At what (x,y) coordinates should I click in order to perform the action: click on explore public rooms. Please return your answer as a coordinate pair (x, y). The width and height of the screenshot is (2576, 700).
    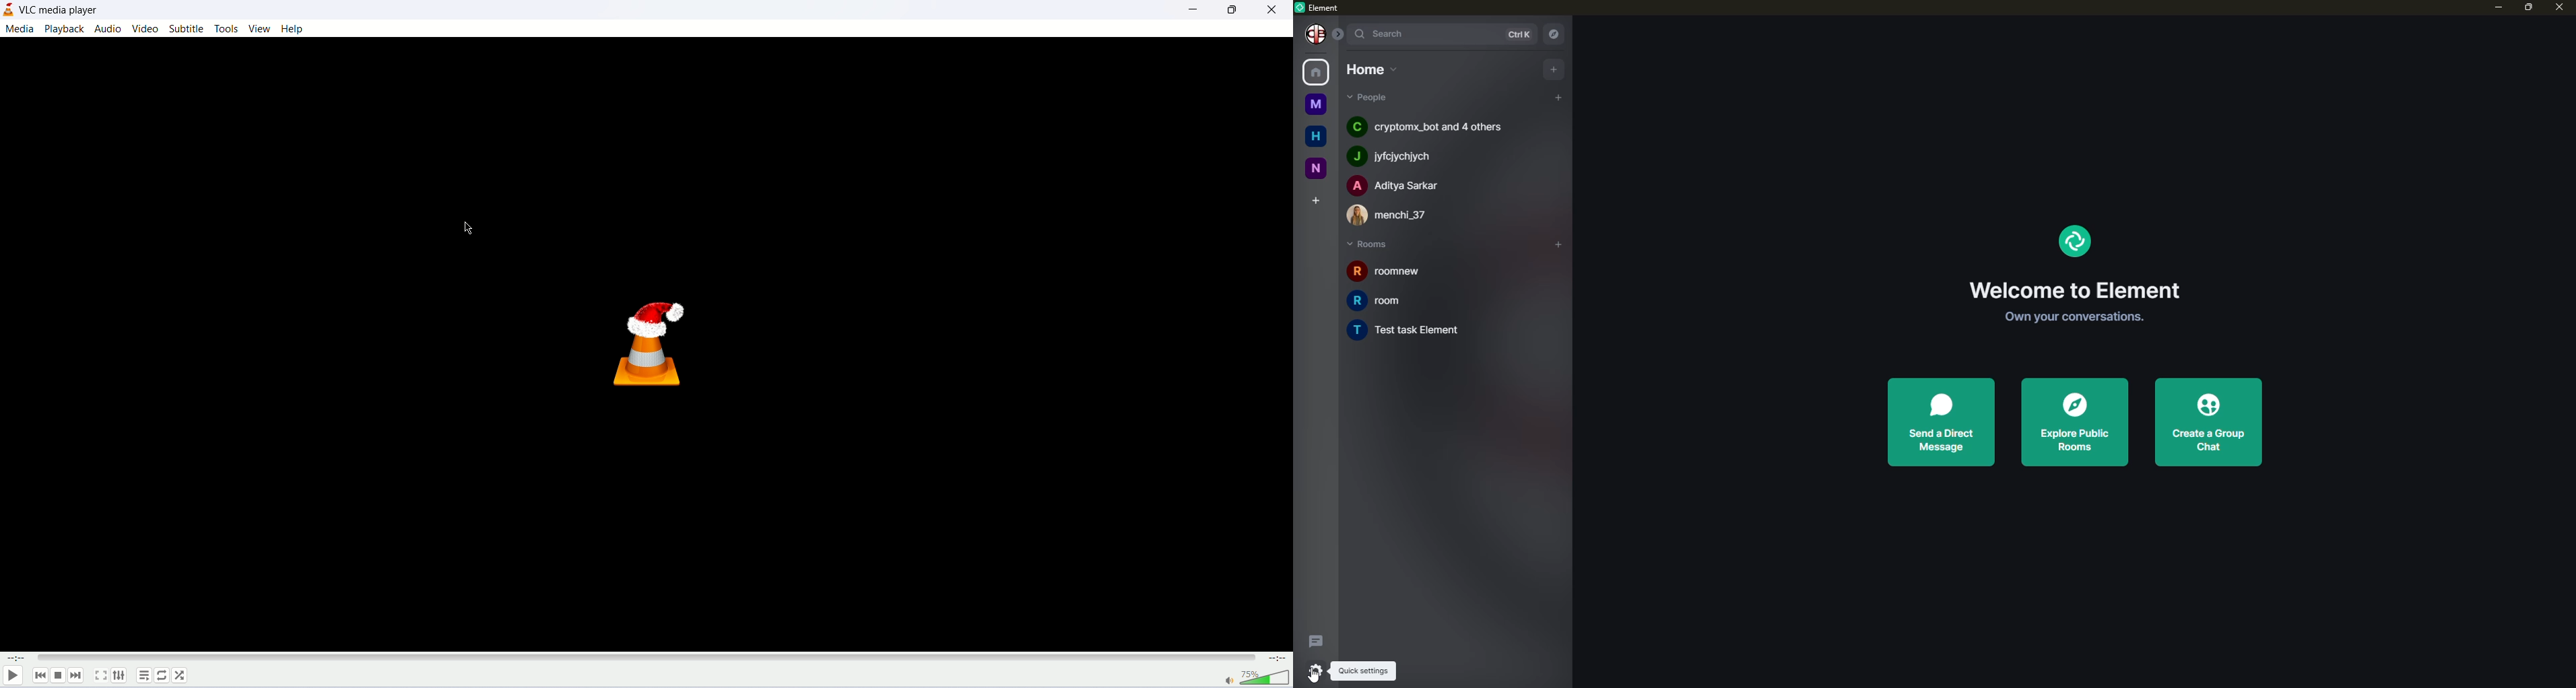
    Looking at the image, I should click on (2072, 423).